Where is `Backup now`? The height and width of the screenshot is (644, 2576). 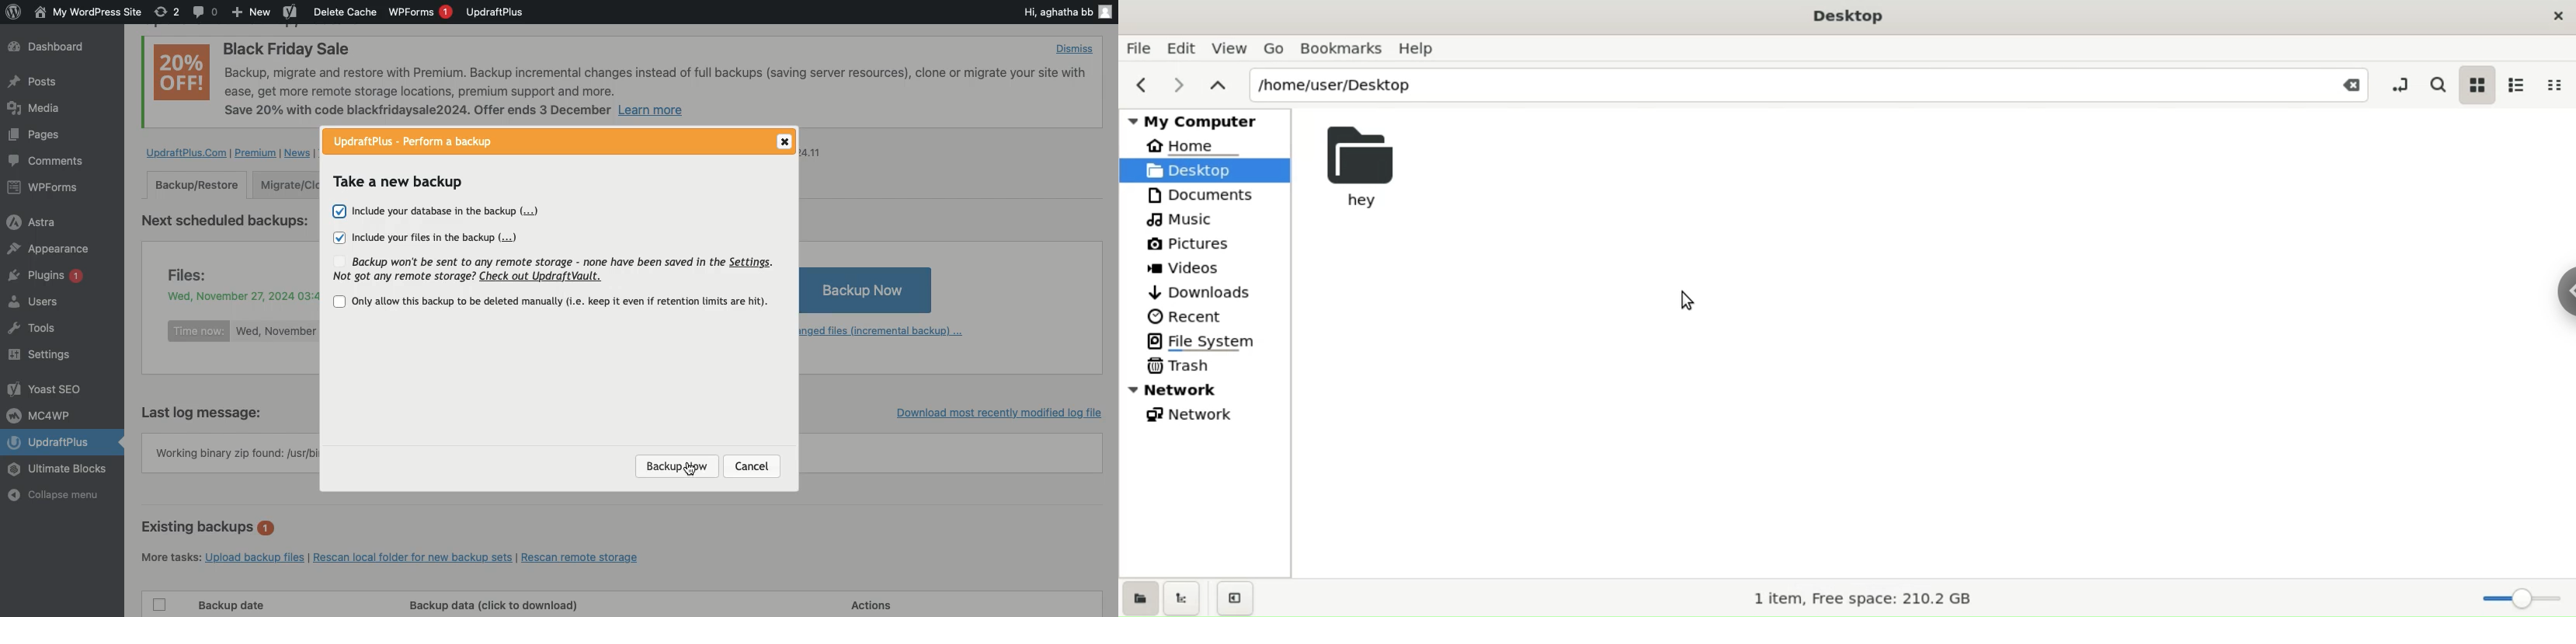 Backup now is located at coordinates (678, 466).